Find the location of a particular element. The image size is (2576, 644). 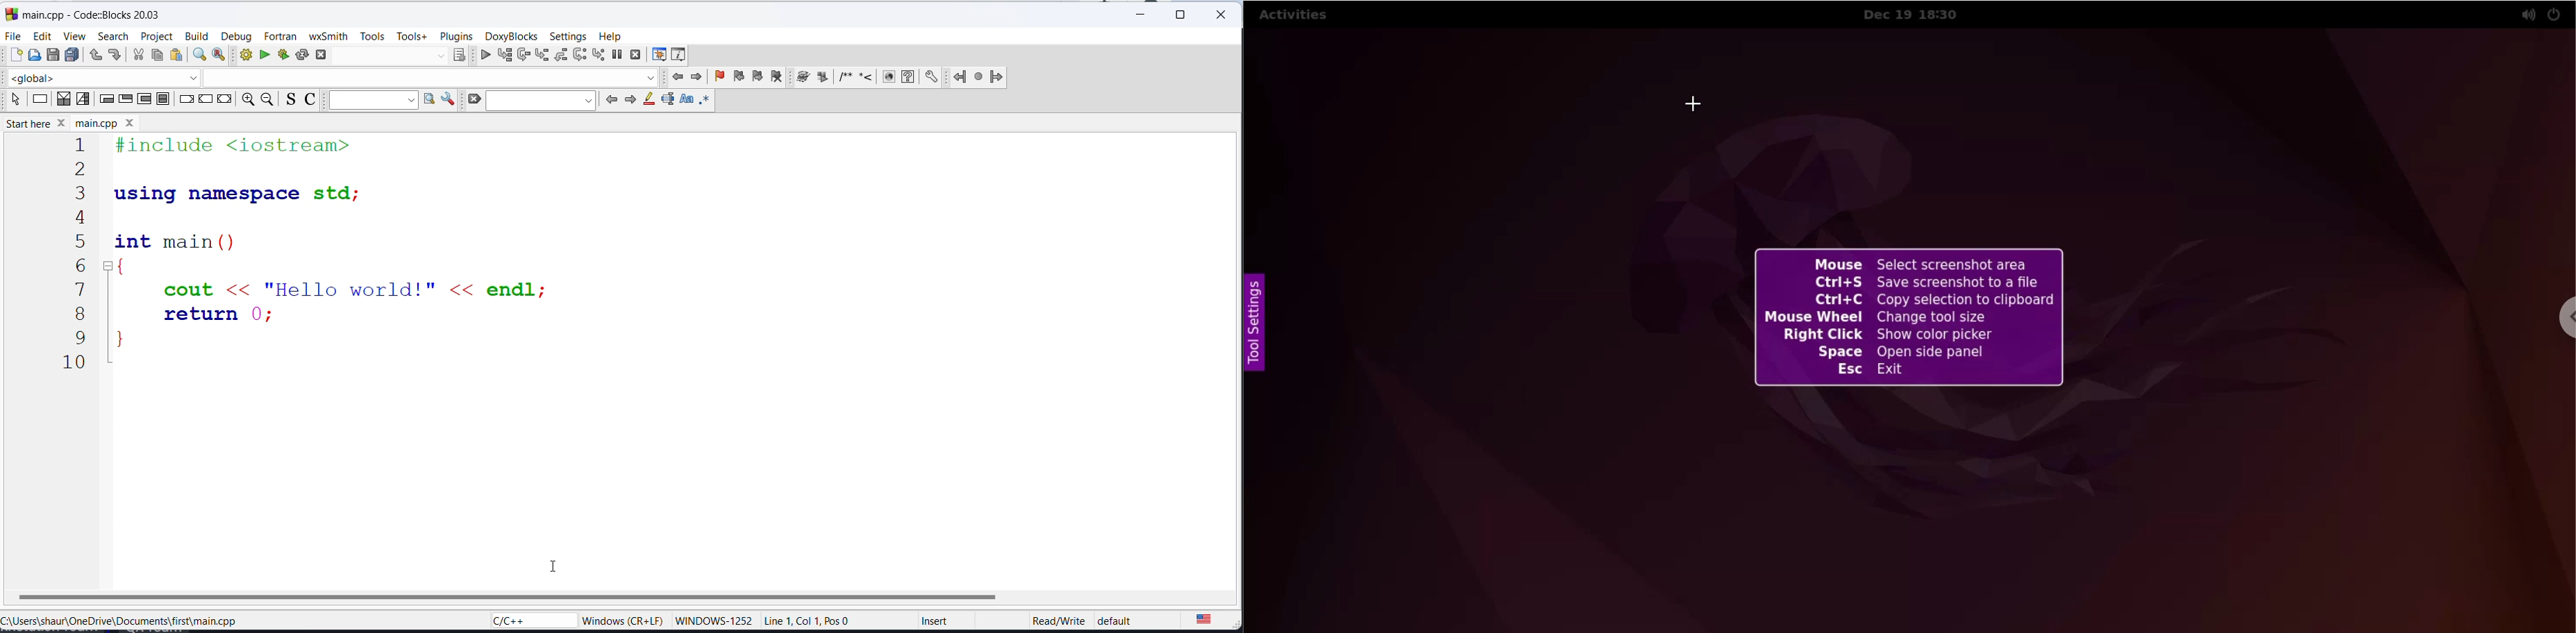

plugins is located at coordinates (457, 36).